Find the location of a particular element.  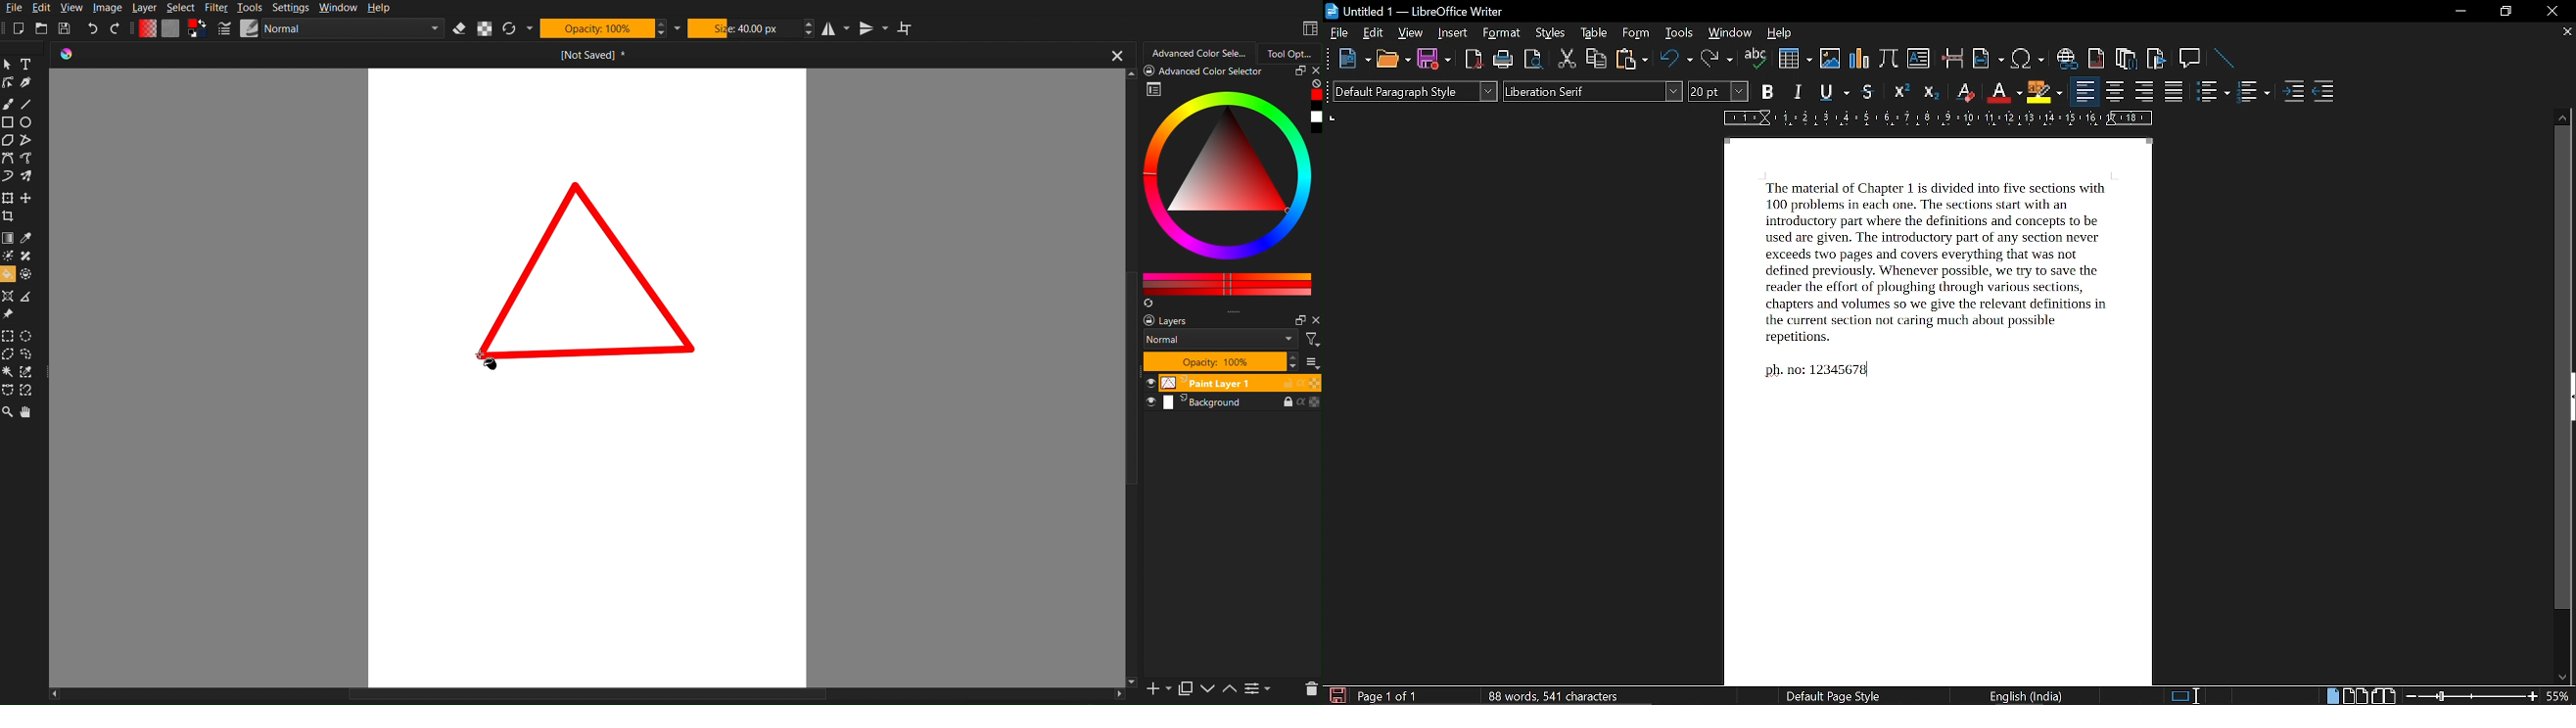

Brush Tools is located at coordinates (8, 103).